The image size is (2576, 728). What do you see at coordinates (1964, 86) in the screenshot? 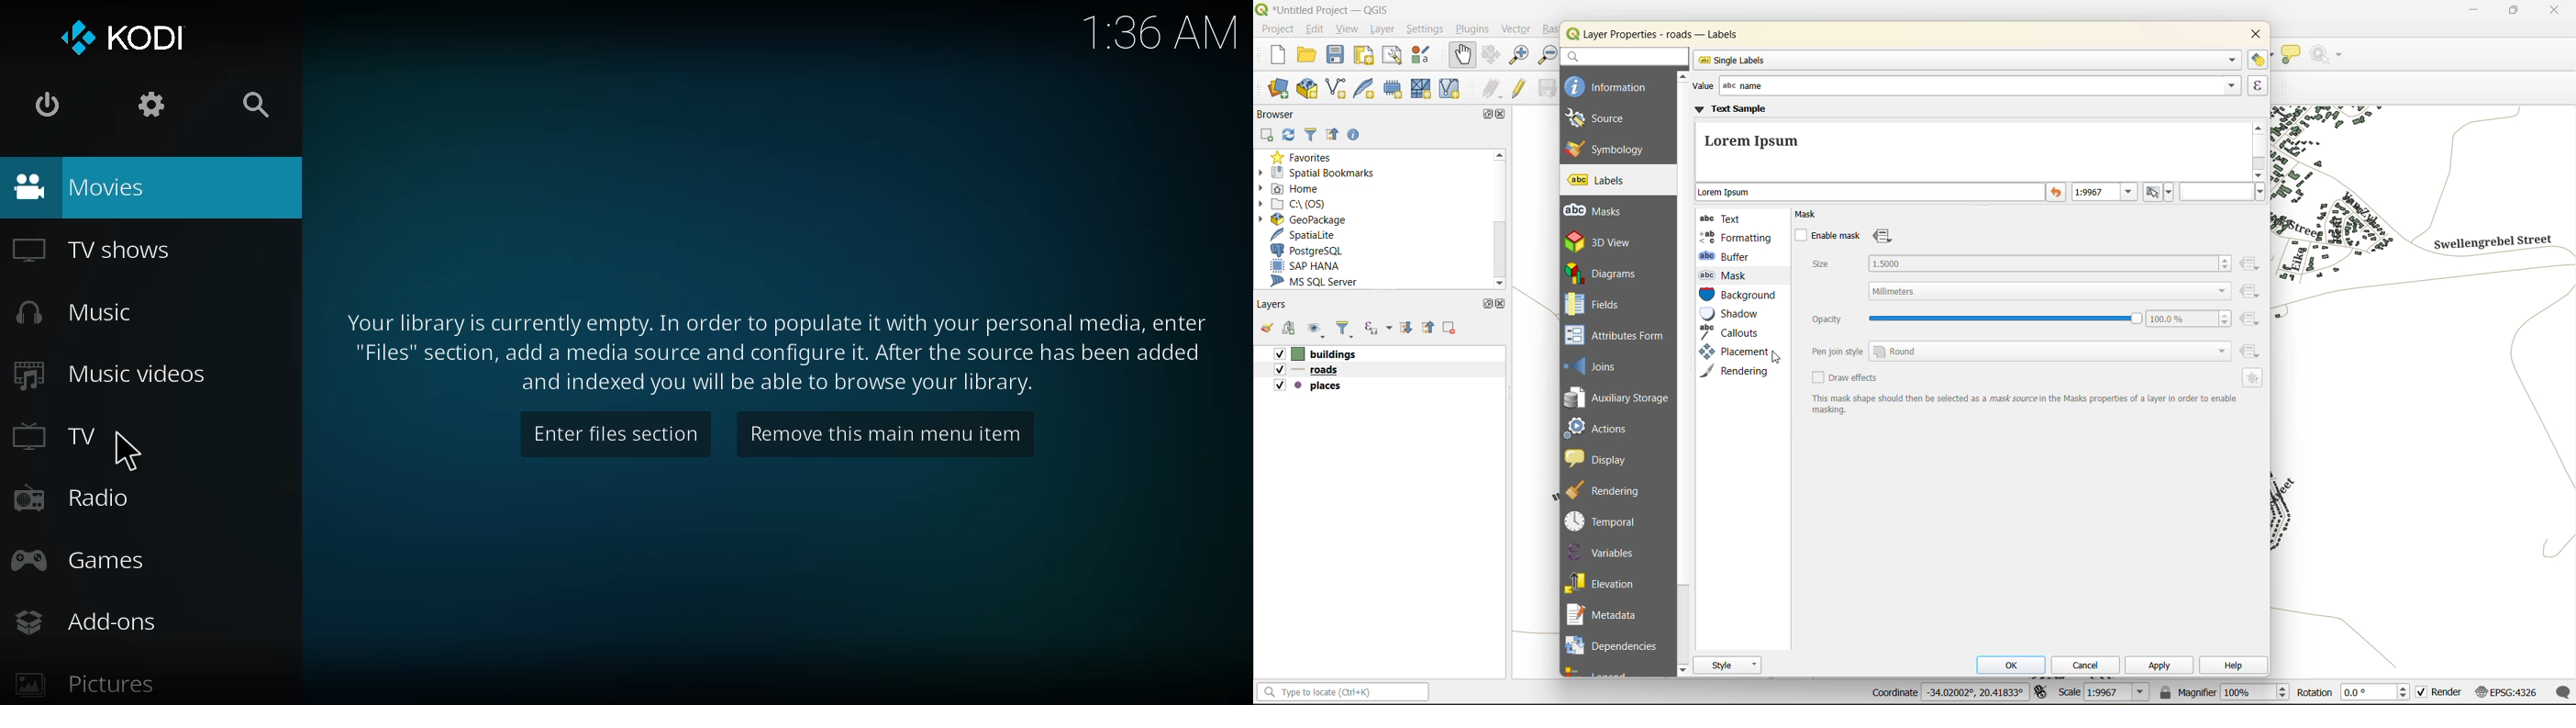
I see `value` at bounding box center [1964, 86].